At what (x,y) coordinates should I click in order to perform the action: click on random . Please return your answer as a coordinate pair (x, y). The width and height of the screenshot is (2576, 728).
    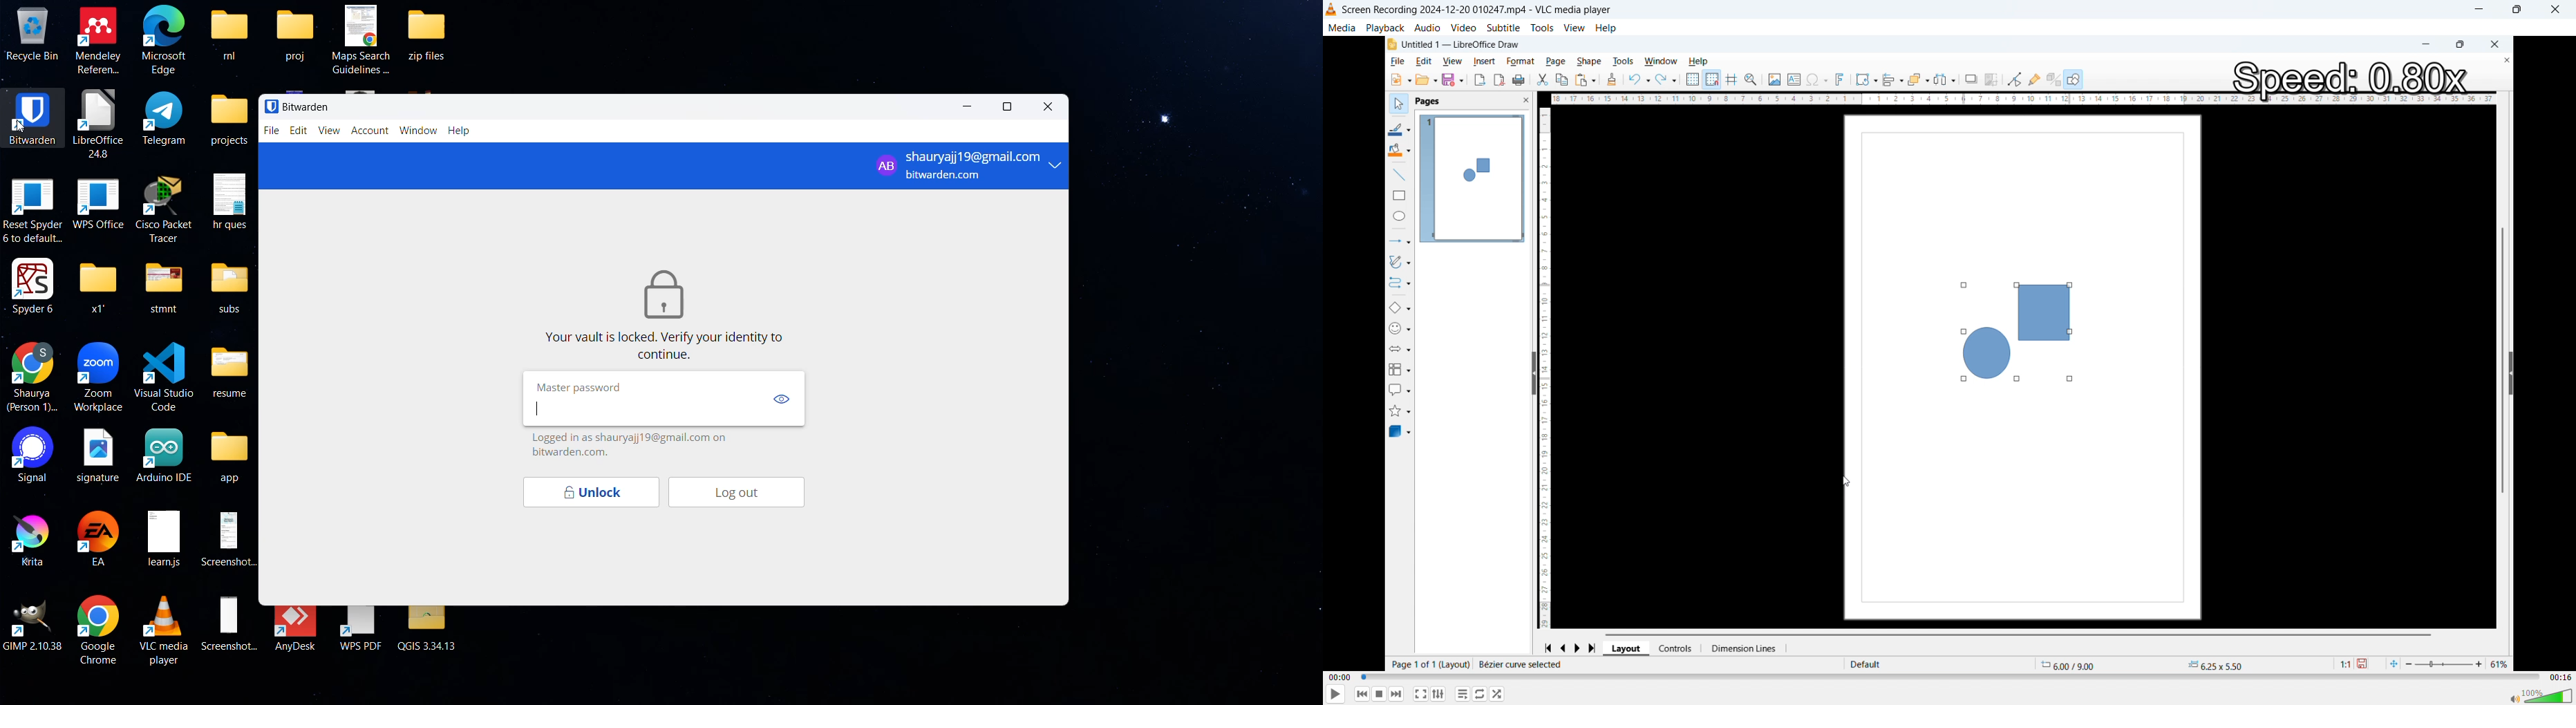
    Looking at the image, I should click on (1497, 694).